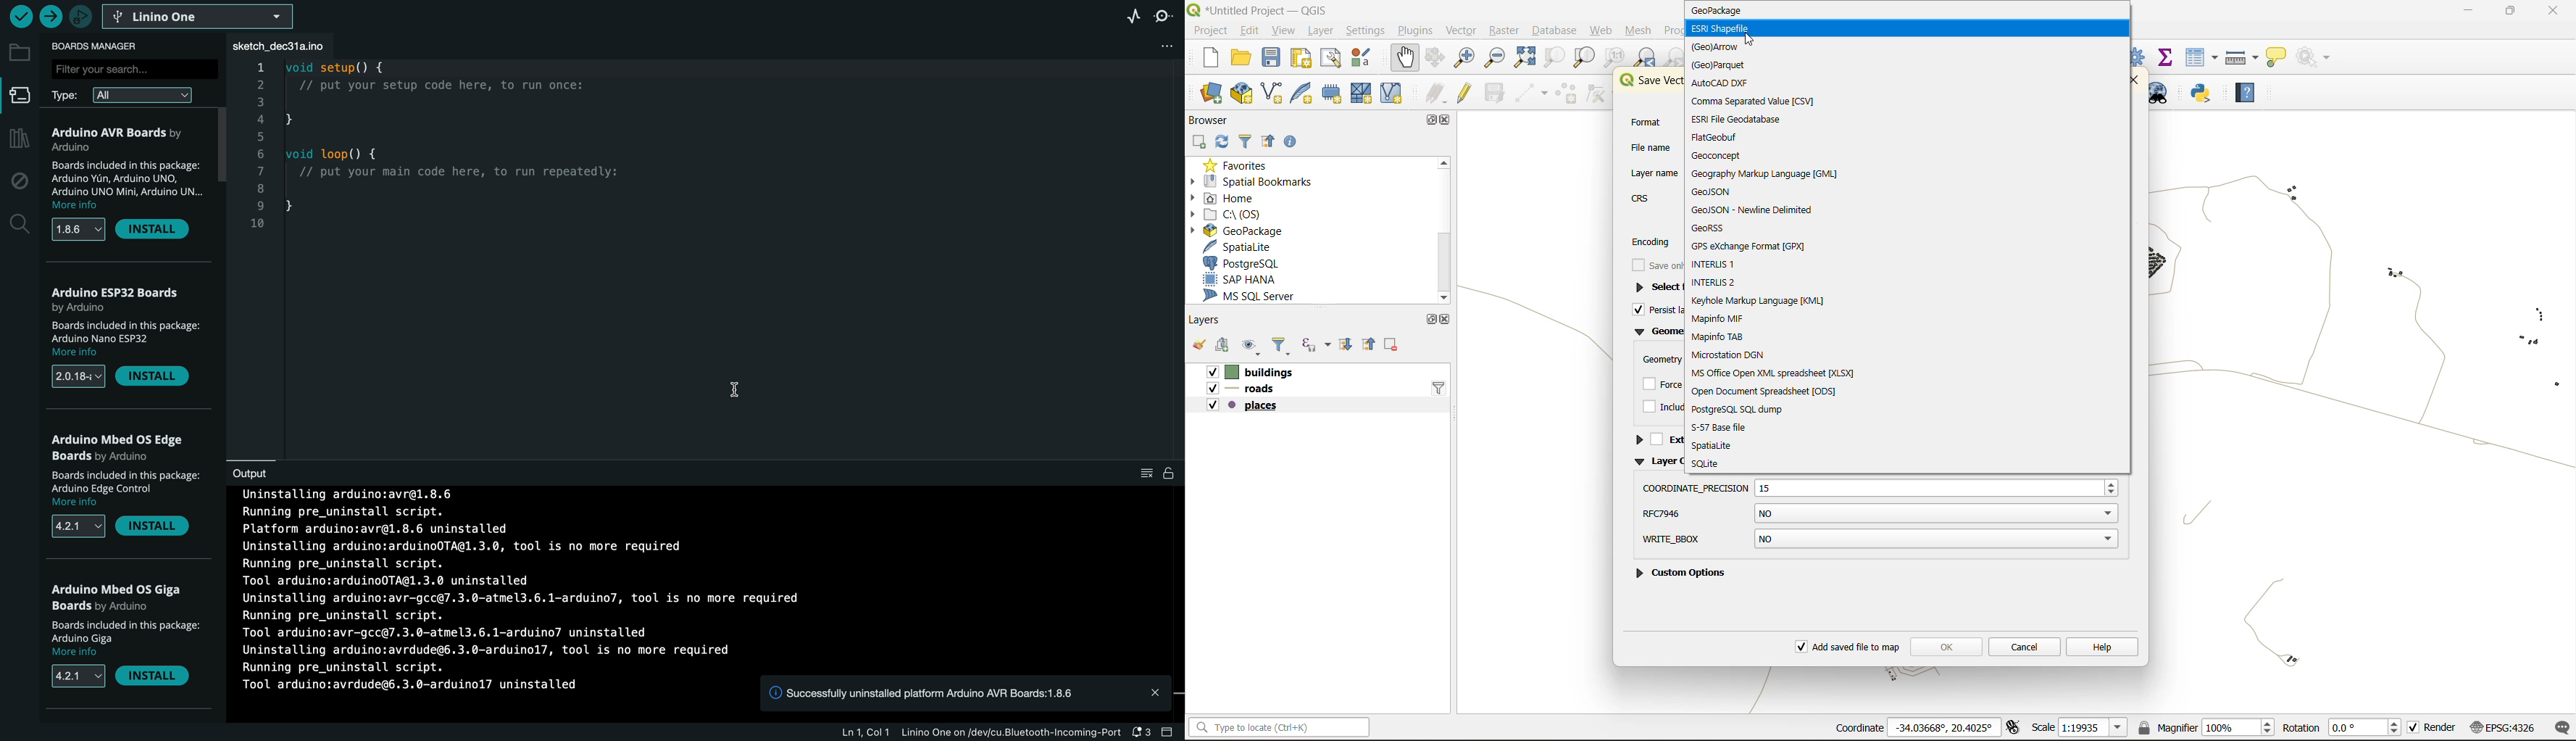 The image size is (2576, 756). What do you see at coordinates (1166, 17) in the screenshot?
I see `serial monitor` at bounding box center [1166, 17].